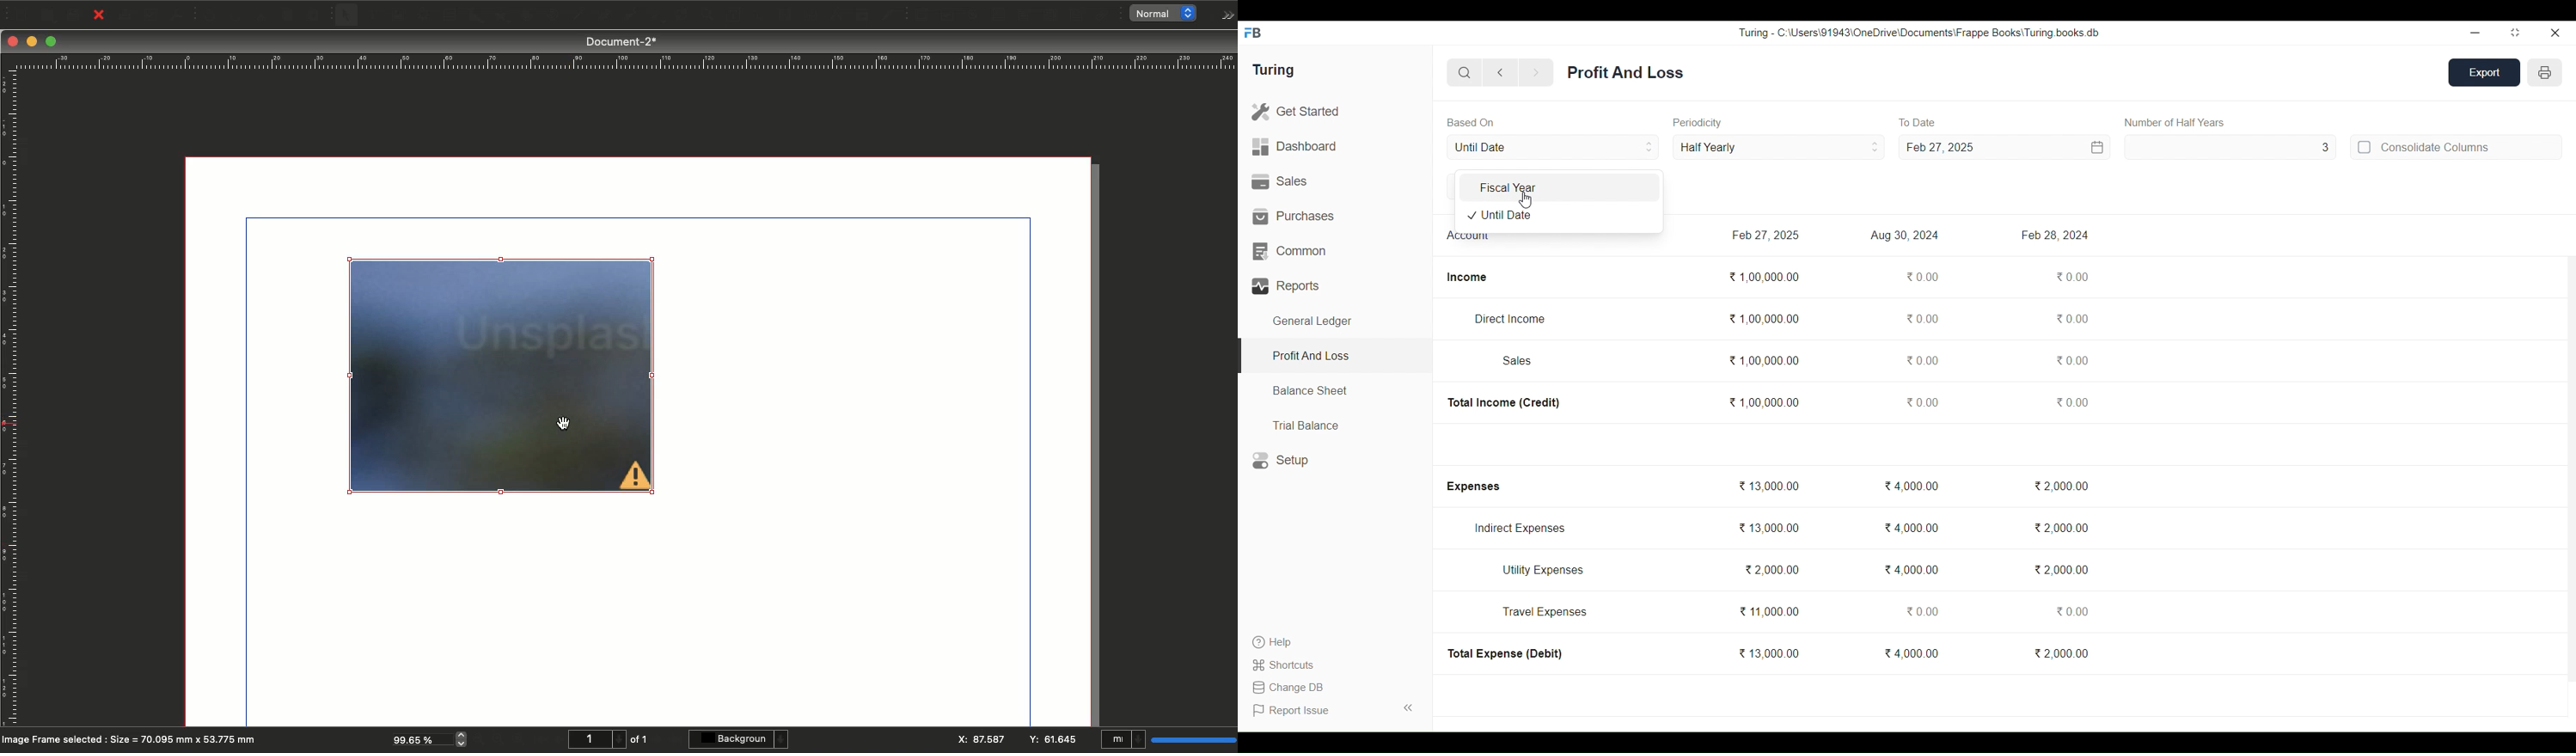  What do you see at coordinates (1335, 252) in the screenshot?
I see `Common` at bounding box center [1335, 252].